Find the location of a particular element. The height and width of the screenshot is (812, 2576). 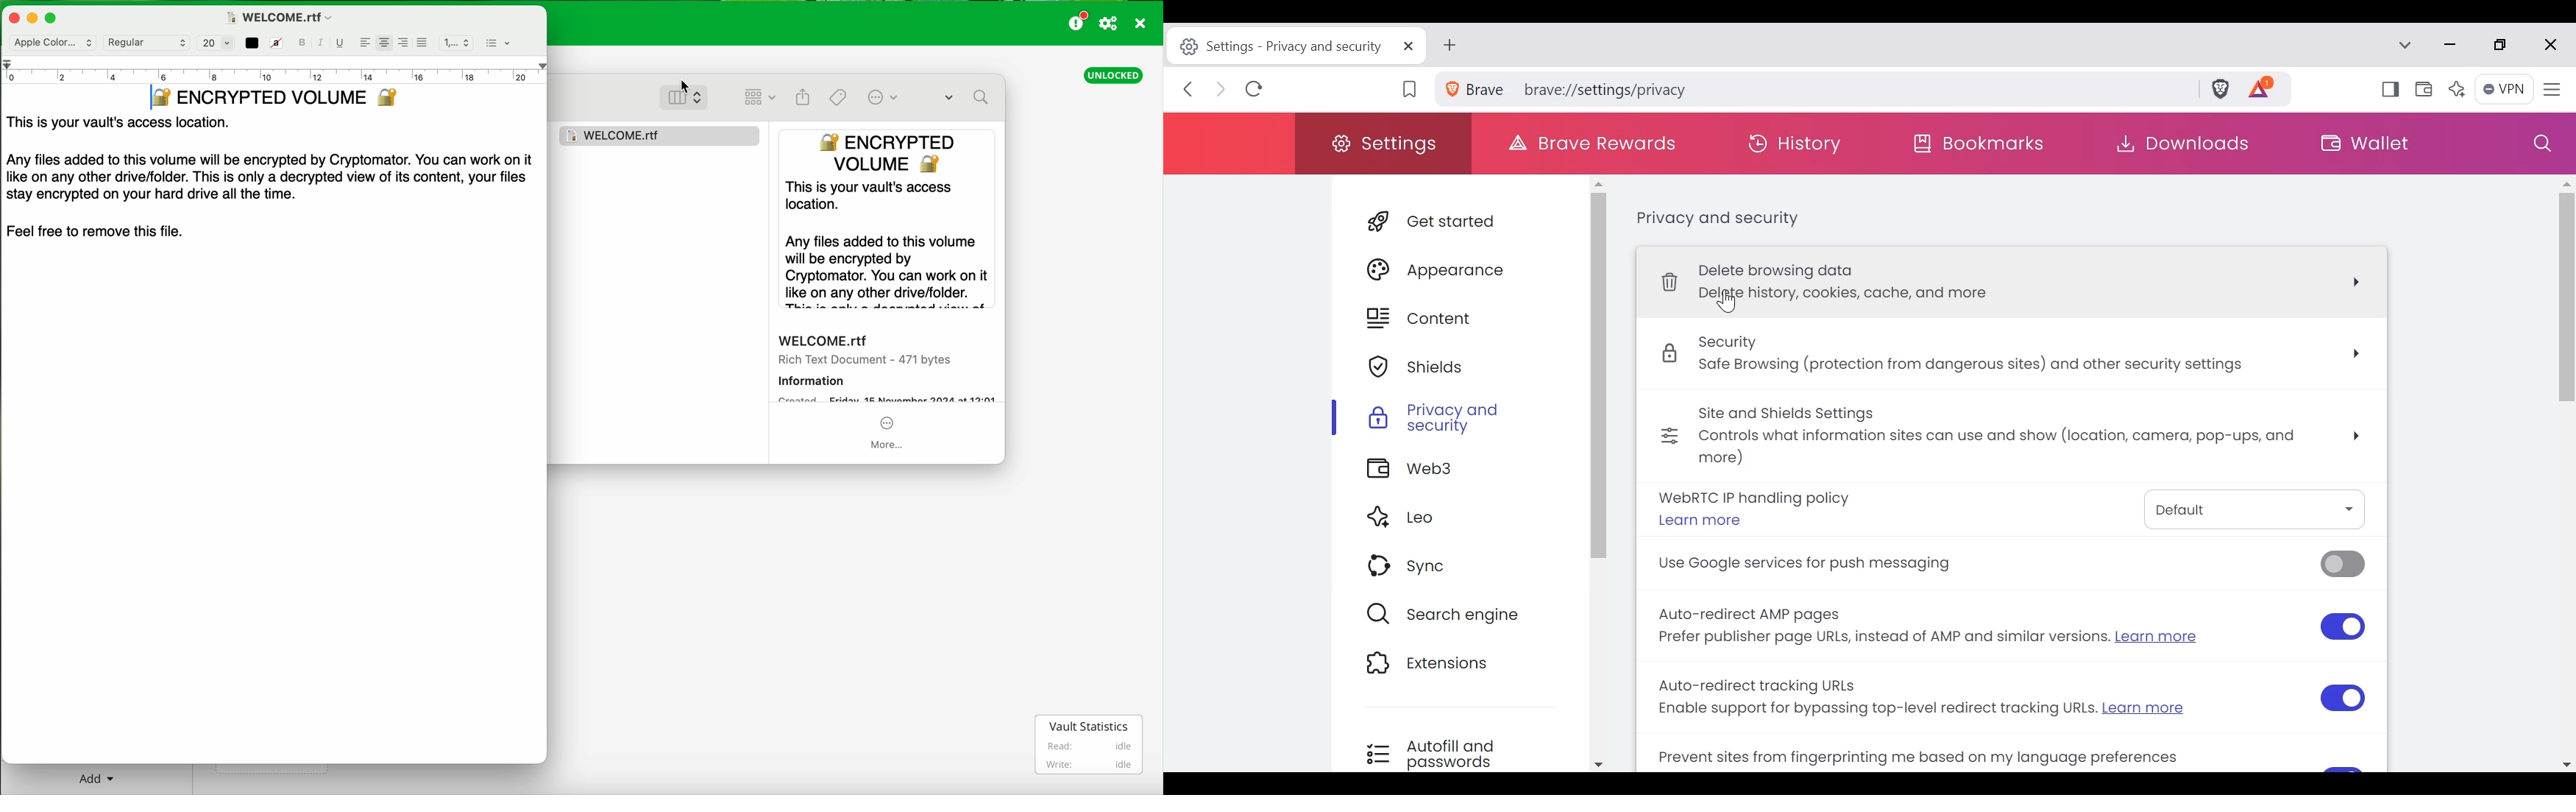

preferences is located at coordinates (1110, 24).